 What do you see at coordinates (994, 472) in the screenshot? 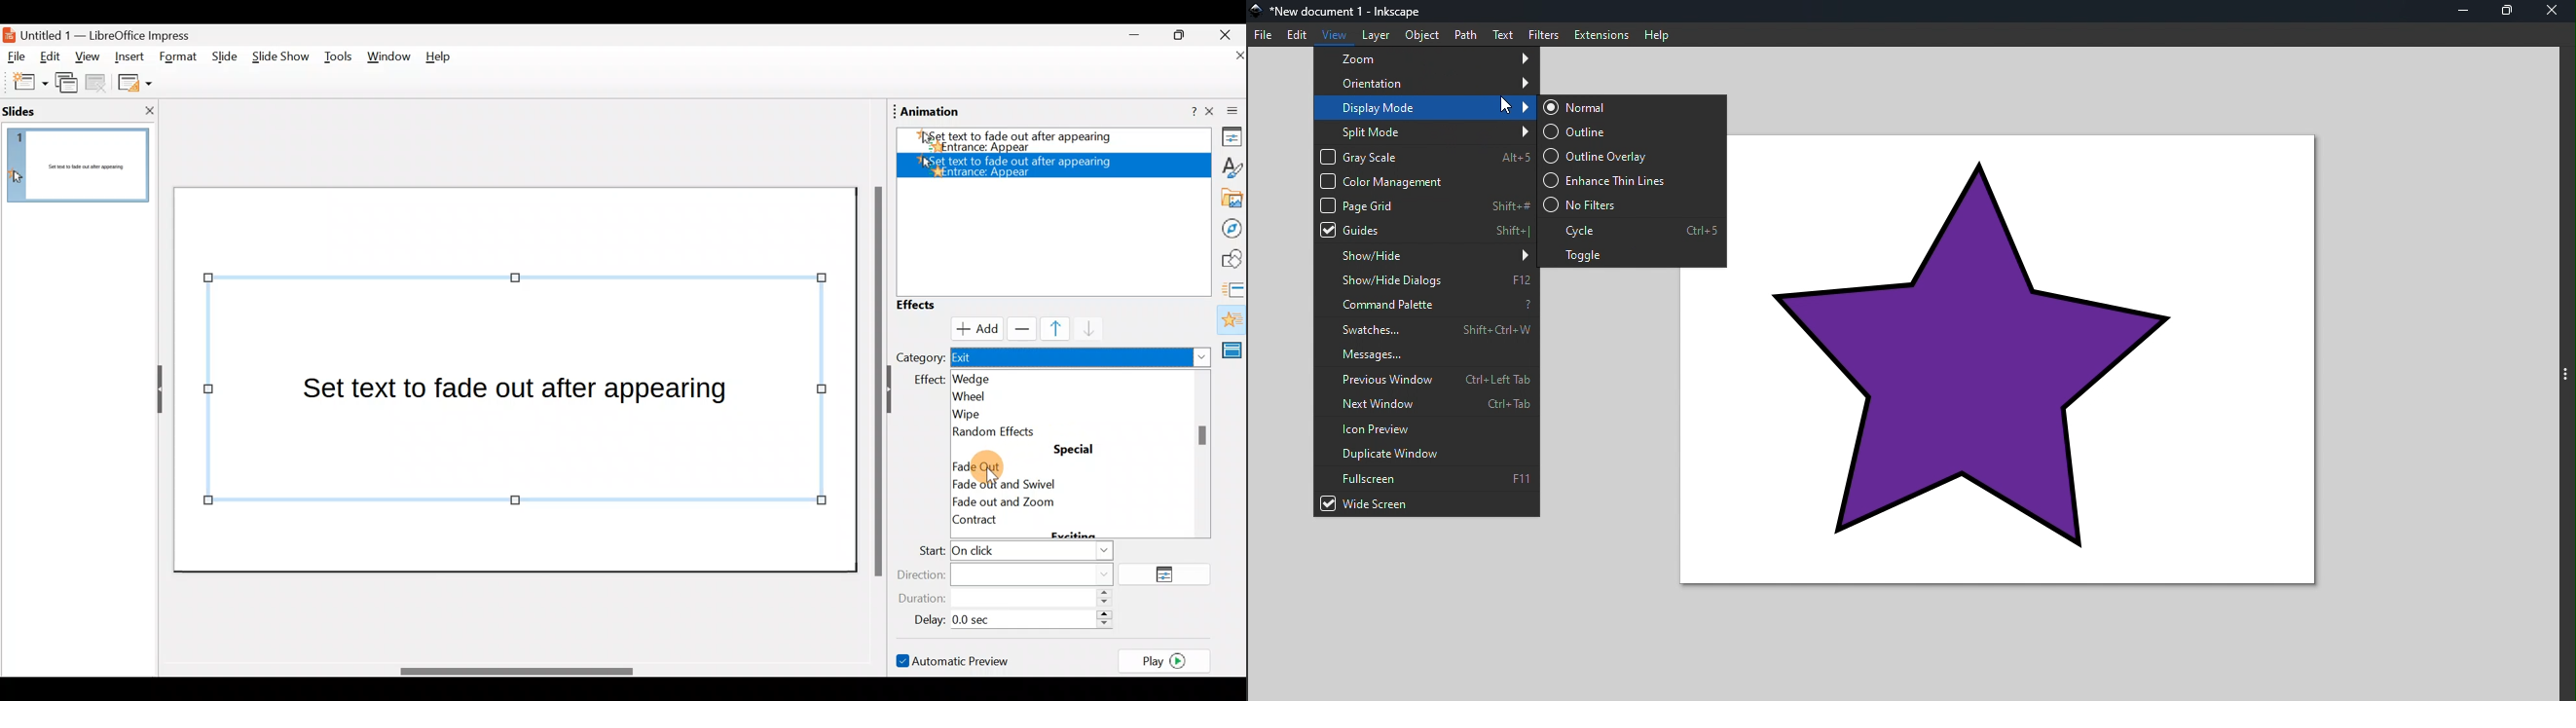
I see `cursor` at bounding box center [994, 472].